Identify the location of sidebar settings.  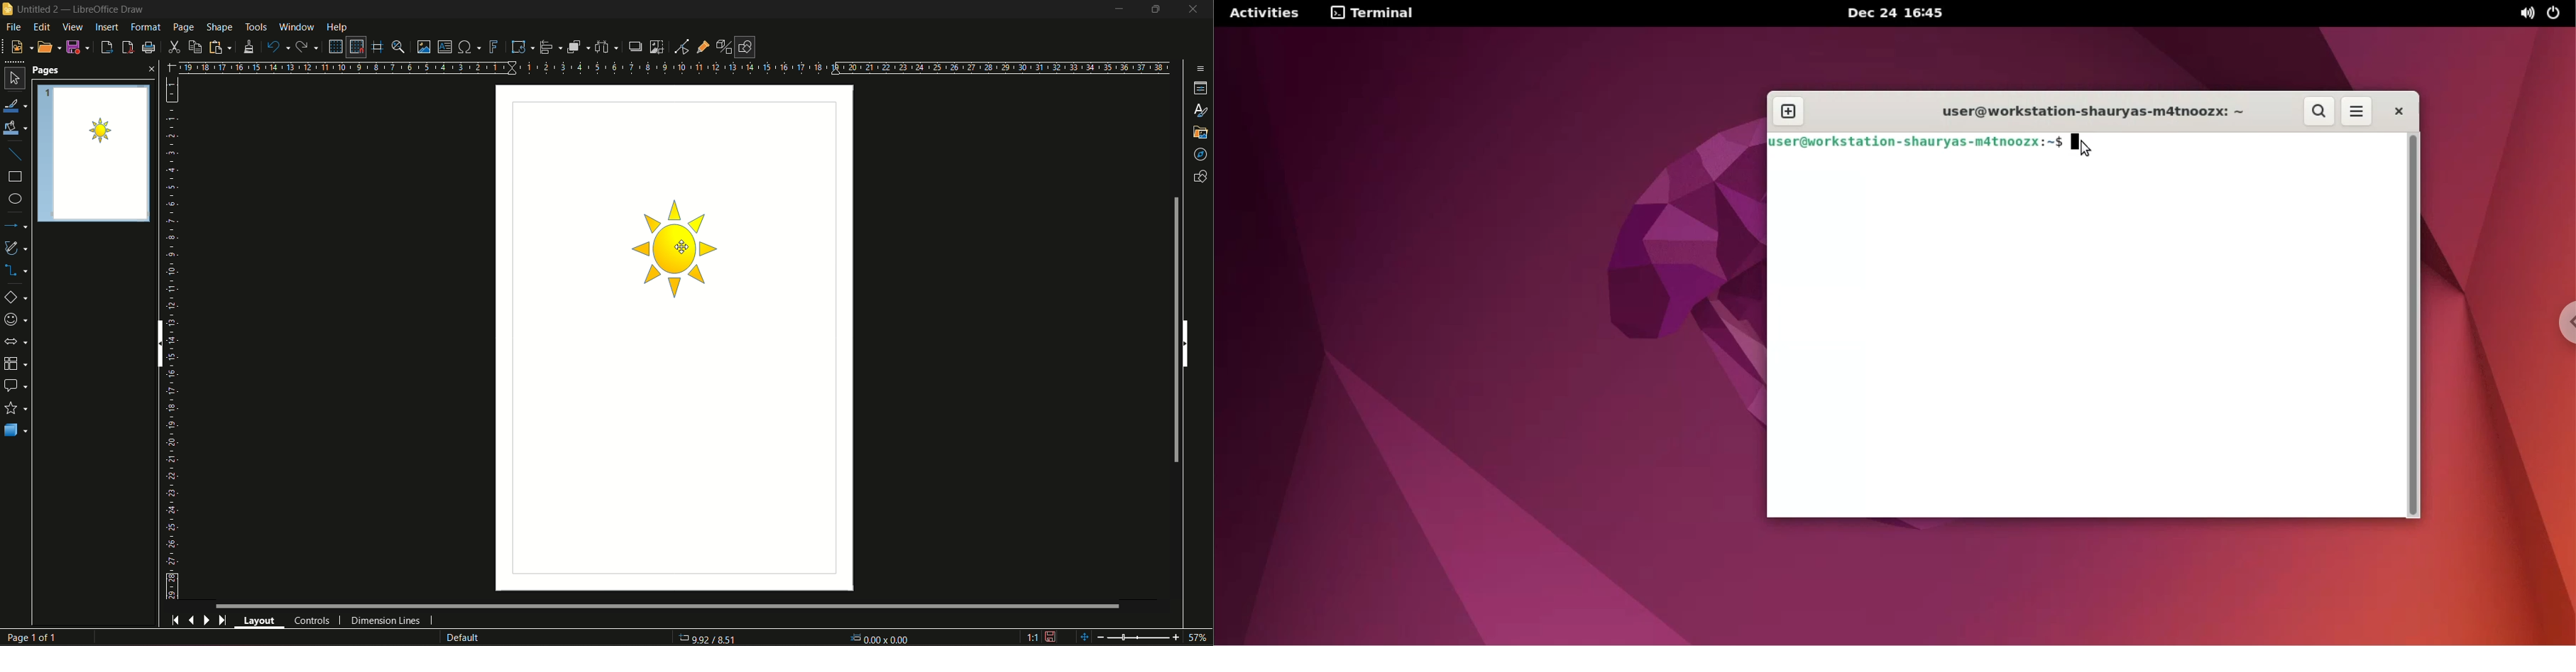
(1202, 69).